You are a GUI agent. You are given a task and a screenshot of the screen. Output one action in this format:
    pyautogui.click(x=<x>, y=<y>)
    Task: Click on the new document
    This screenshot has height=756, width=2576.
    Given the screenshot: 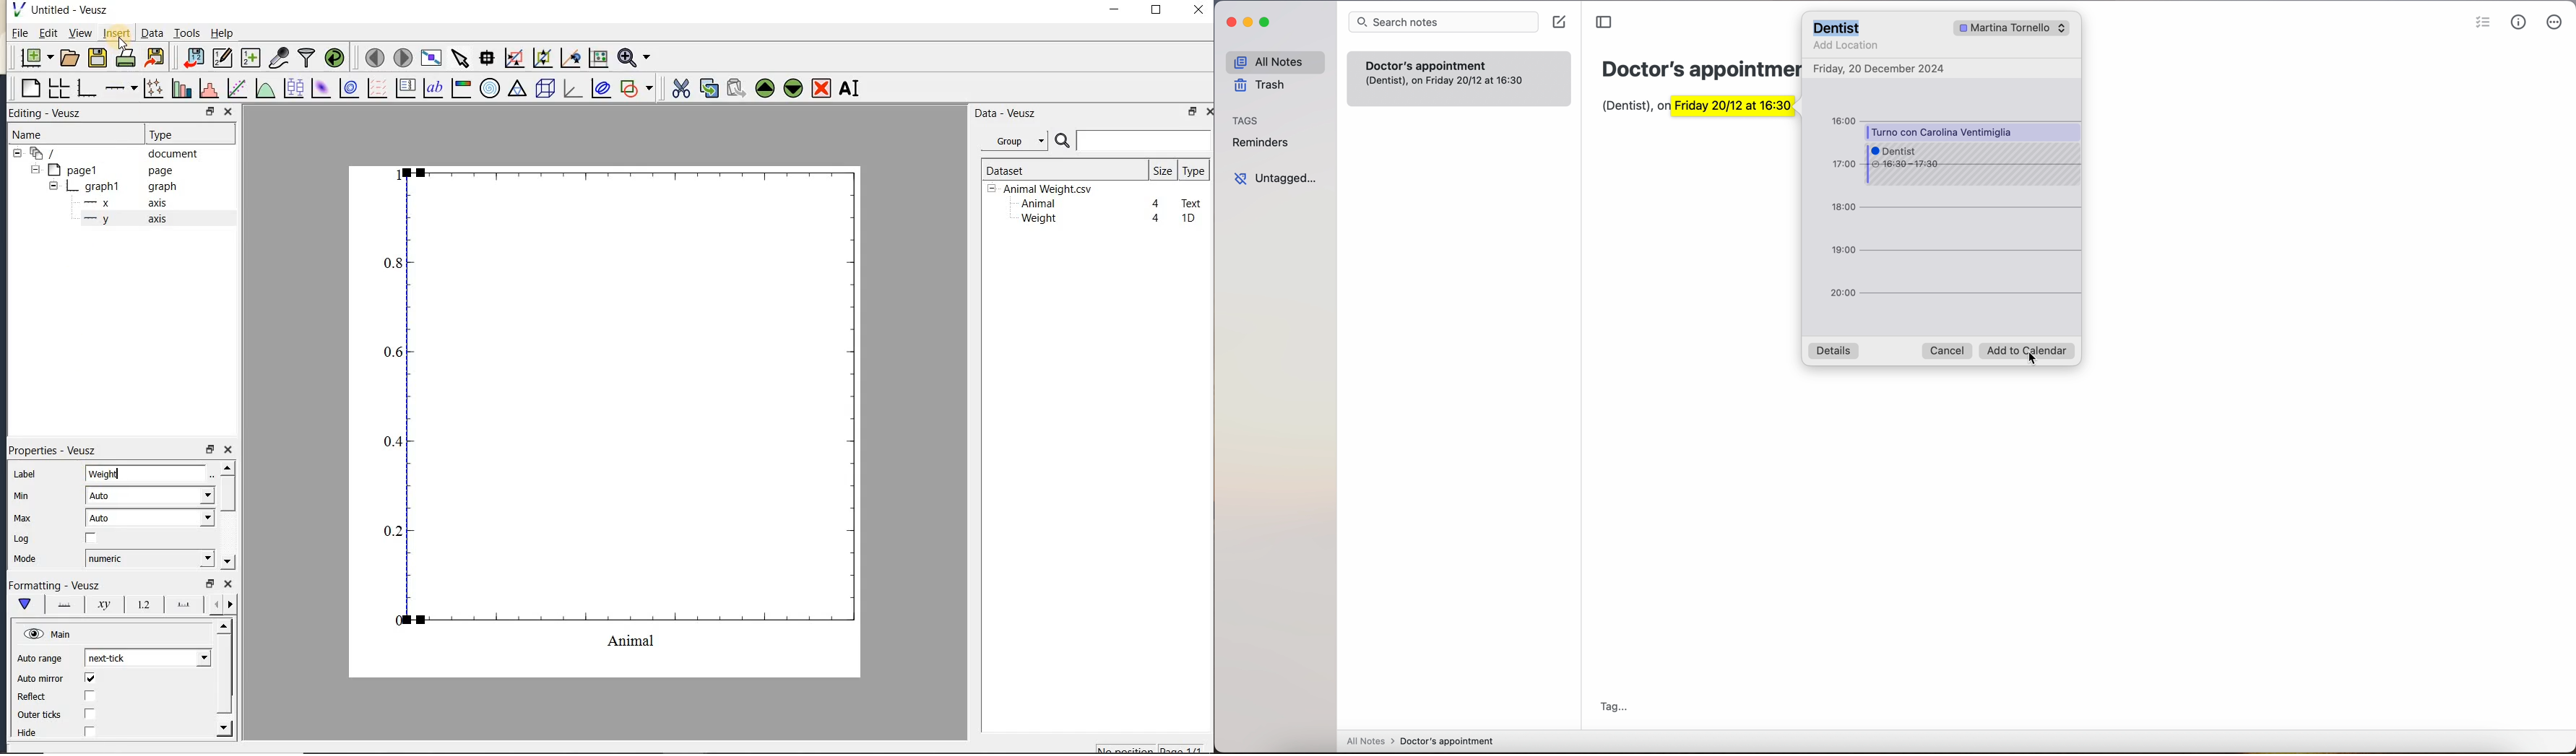 What is the action you would take?
    pyautogui.click(x=33, y=58)
    